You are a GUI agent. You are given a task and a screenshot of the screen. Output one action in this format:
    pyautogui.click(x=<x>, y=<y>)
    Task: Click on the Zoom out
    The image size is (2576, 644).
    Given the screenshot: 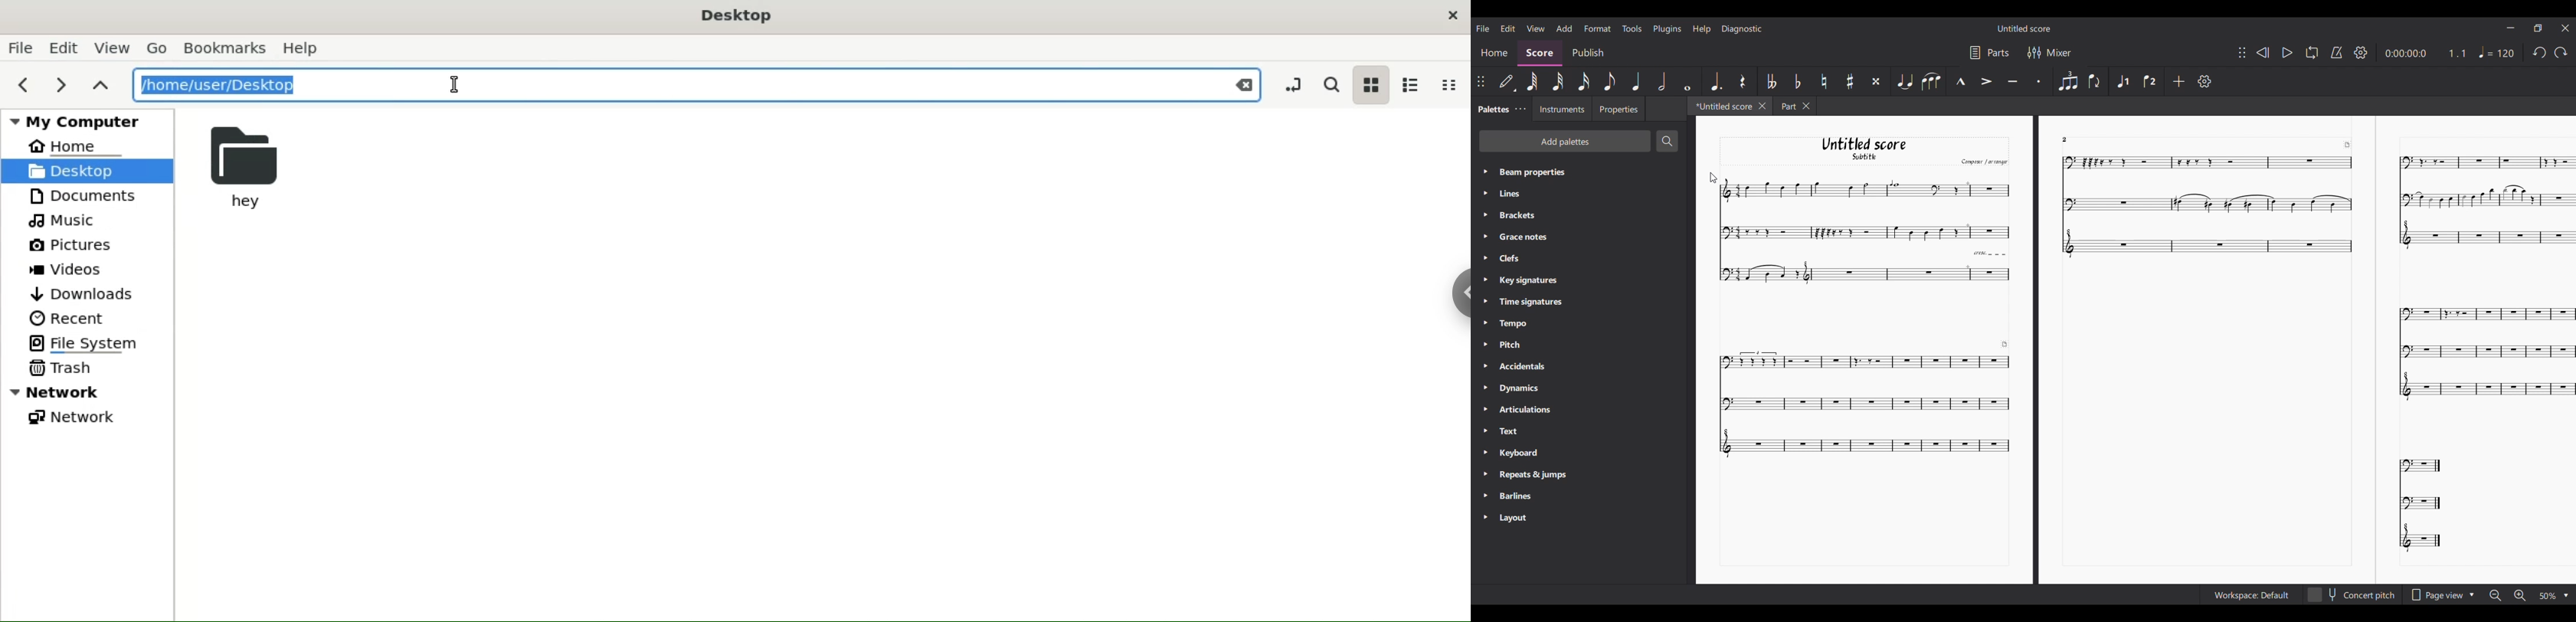 What is the action you would take?
    pyautogui.click(x=2496, y=596)
    